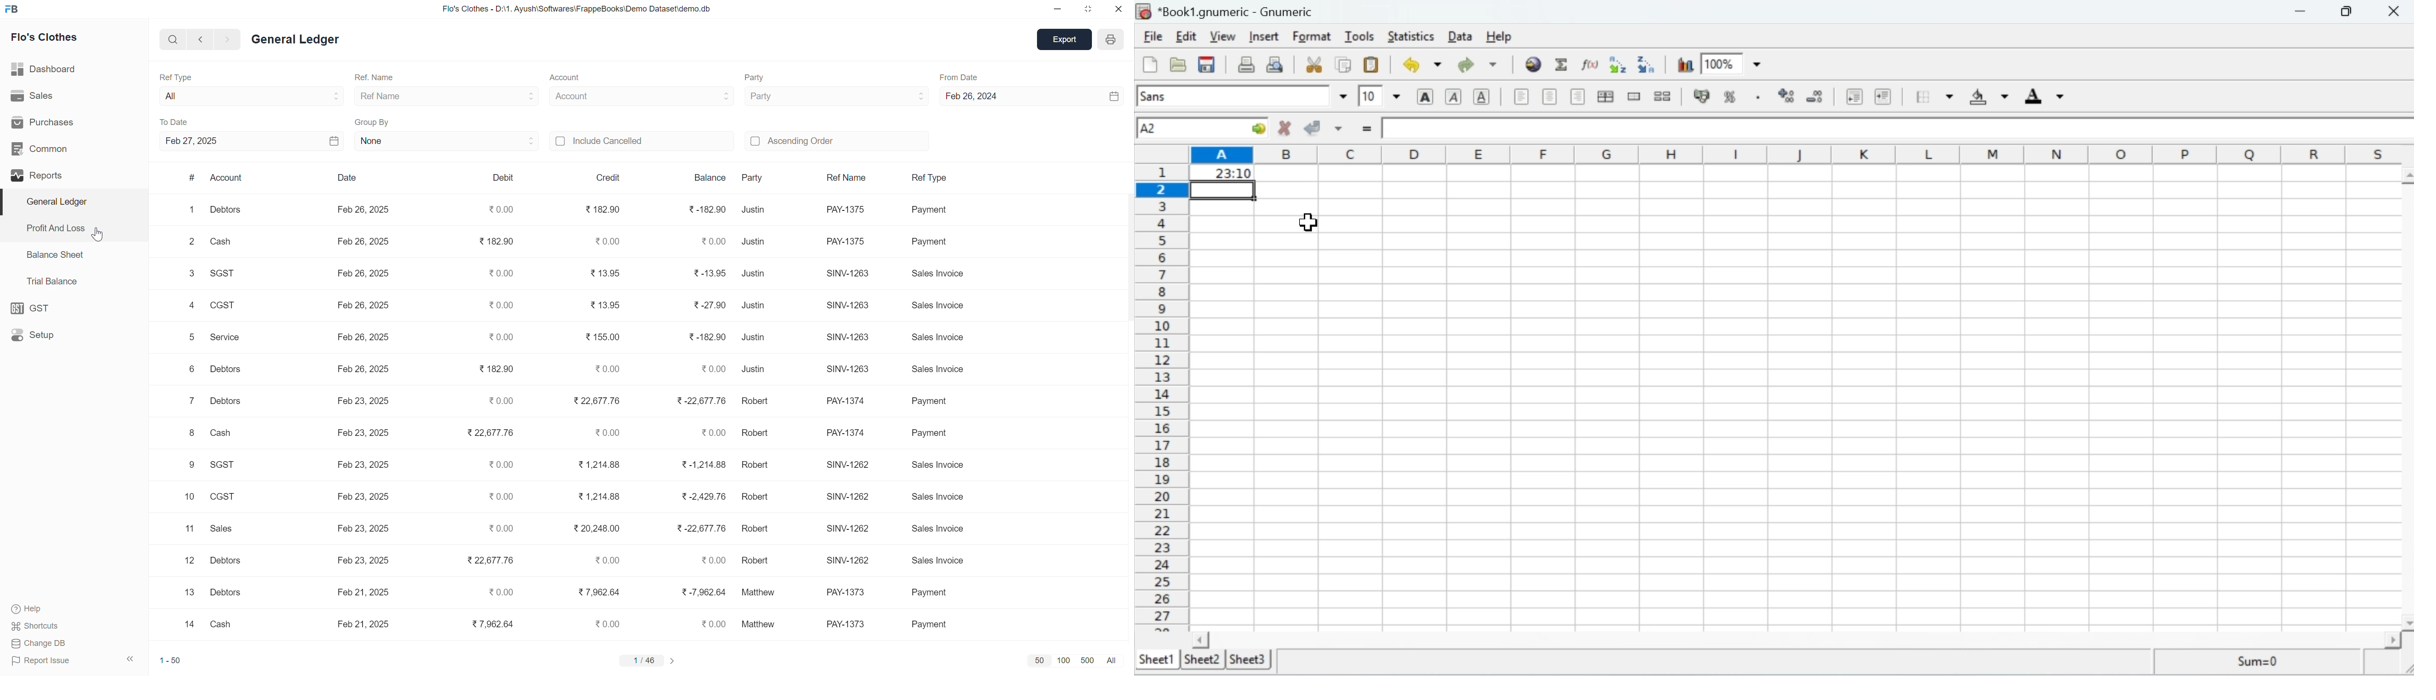  I want to click on ₹ 0.00, so click(500, 208).